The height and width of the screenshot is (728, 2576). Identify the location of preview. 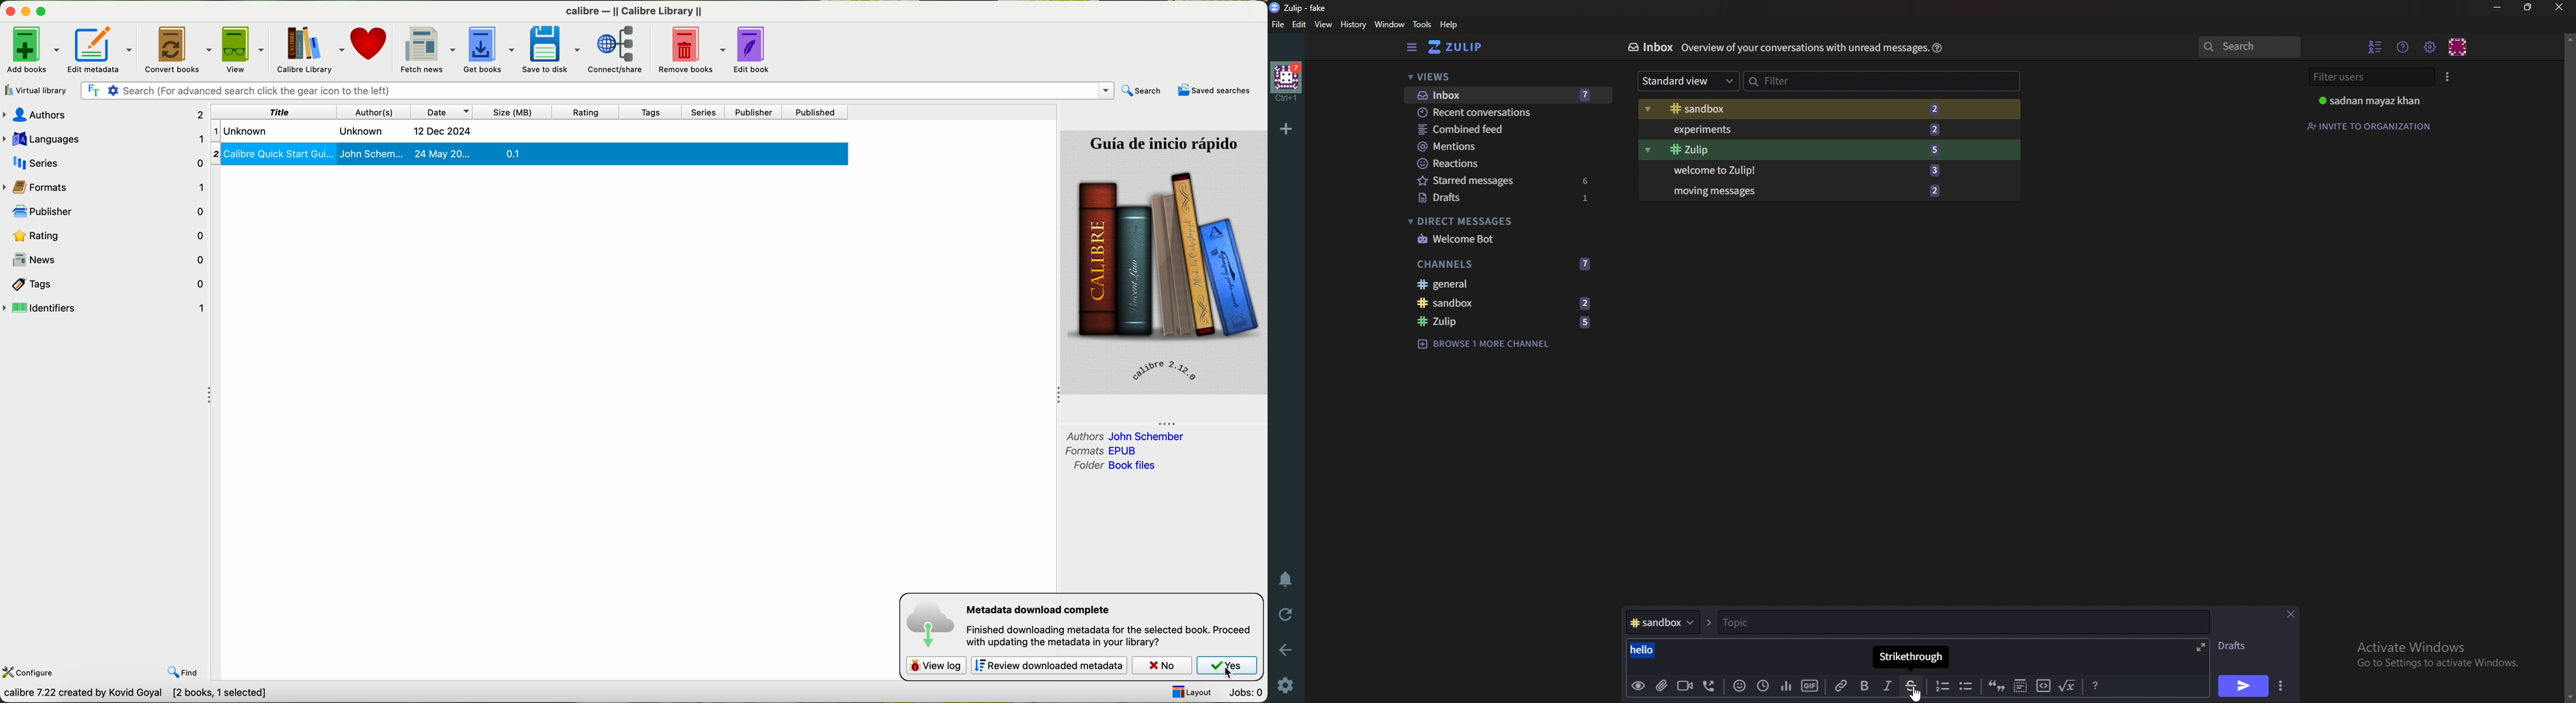
(1638, 687).